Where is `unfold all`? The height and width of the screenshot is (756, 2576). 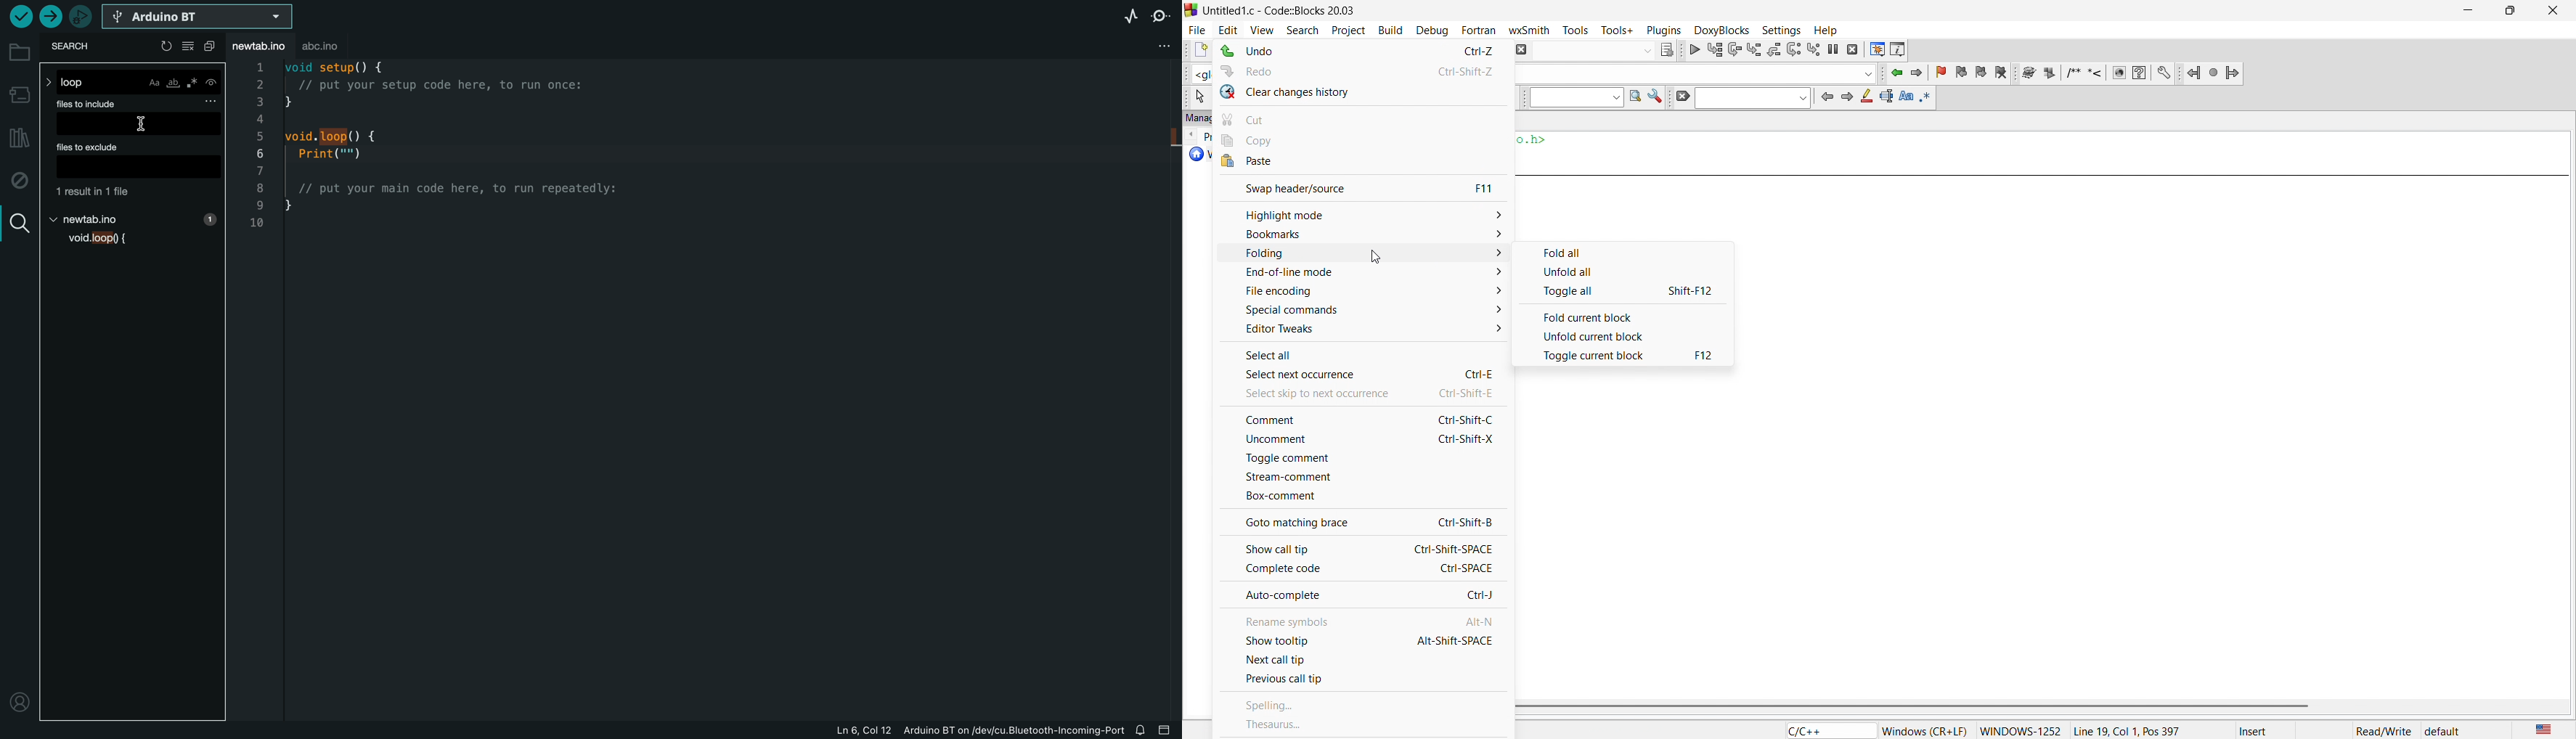
unfold all is located at coordinates (1623, 271).